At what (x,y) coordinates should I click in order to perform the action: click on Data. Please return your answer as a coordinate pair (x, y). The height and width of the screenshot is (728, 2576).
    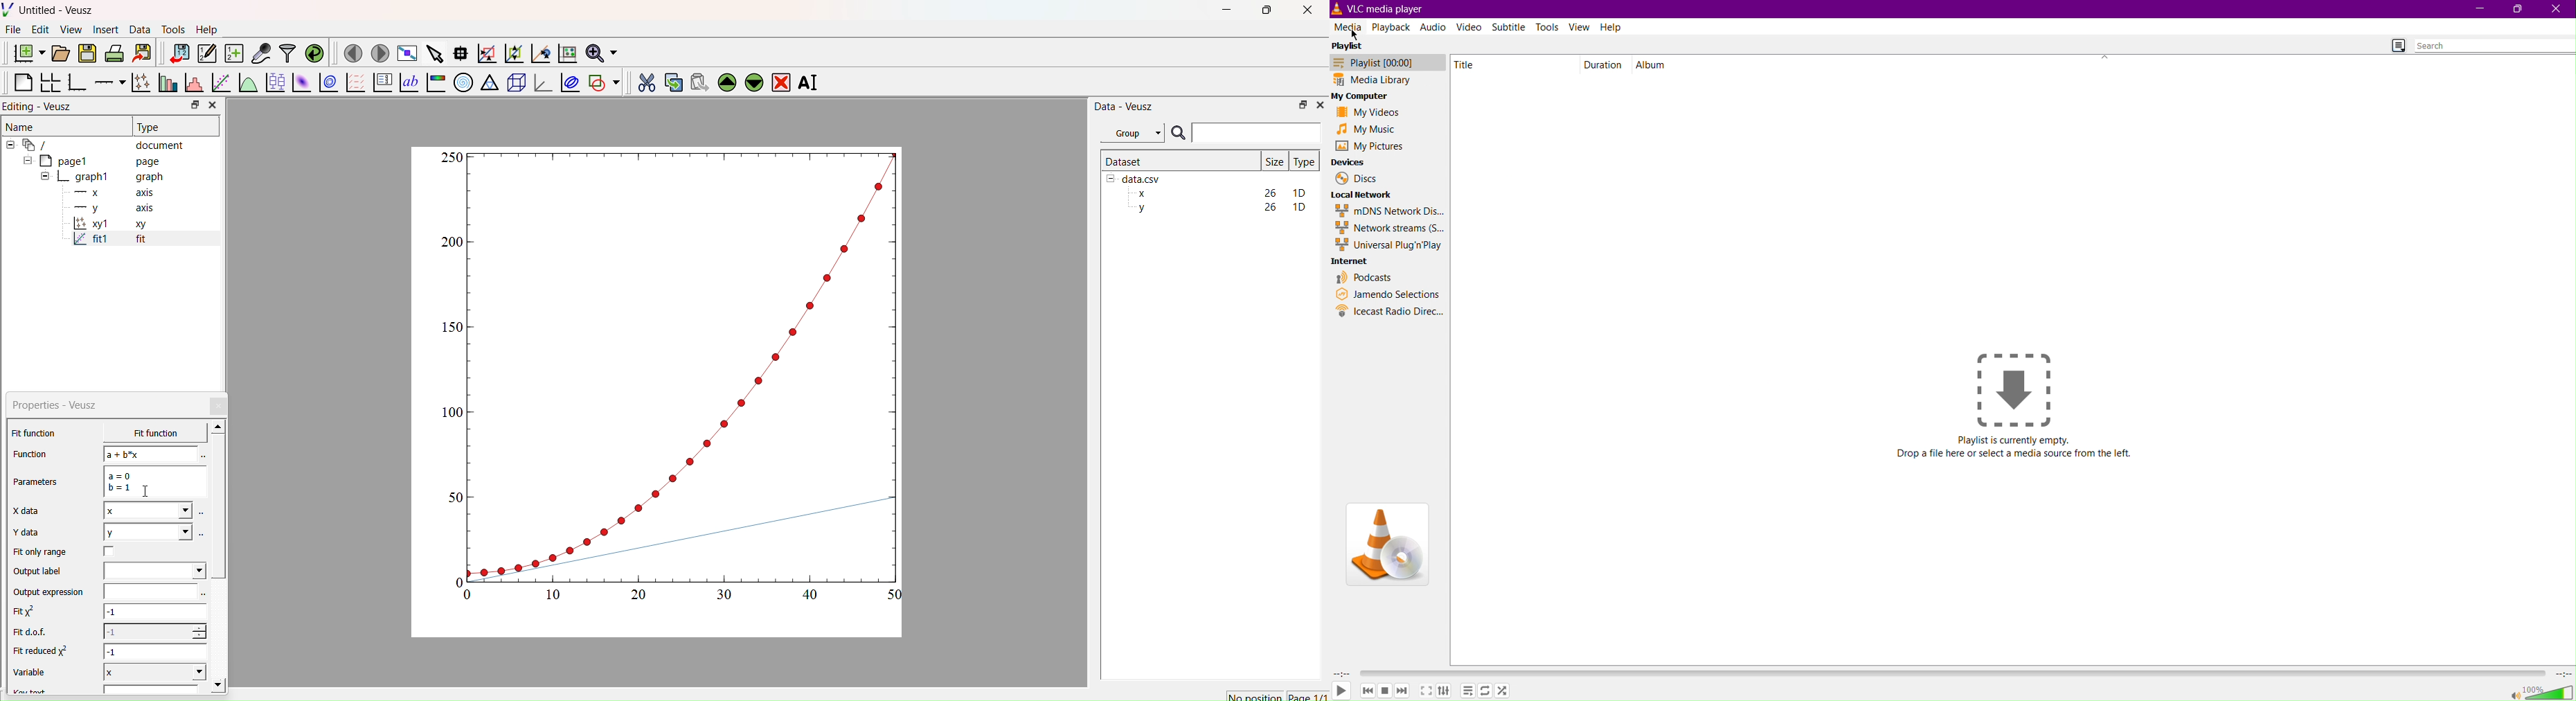
    Looking at the image, I should click on (139, 30).